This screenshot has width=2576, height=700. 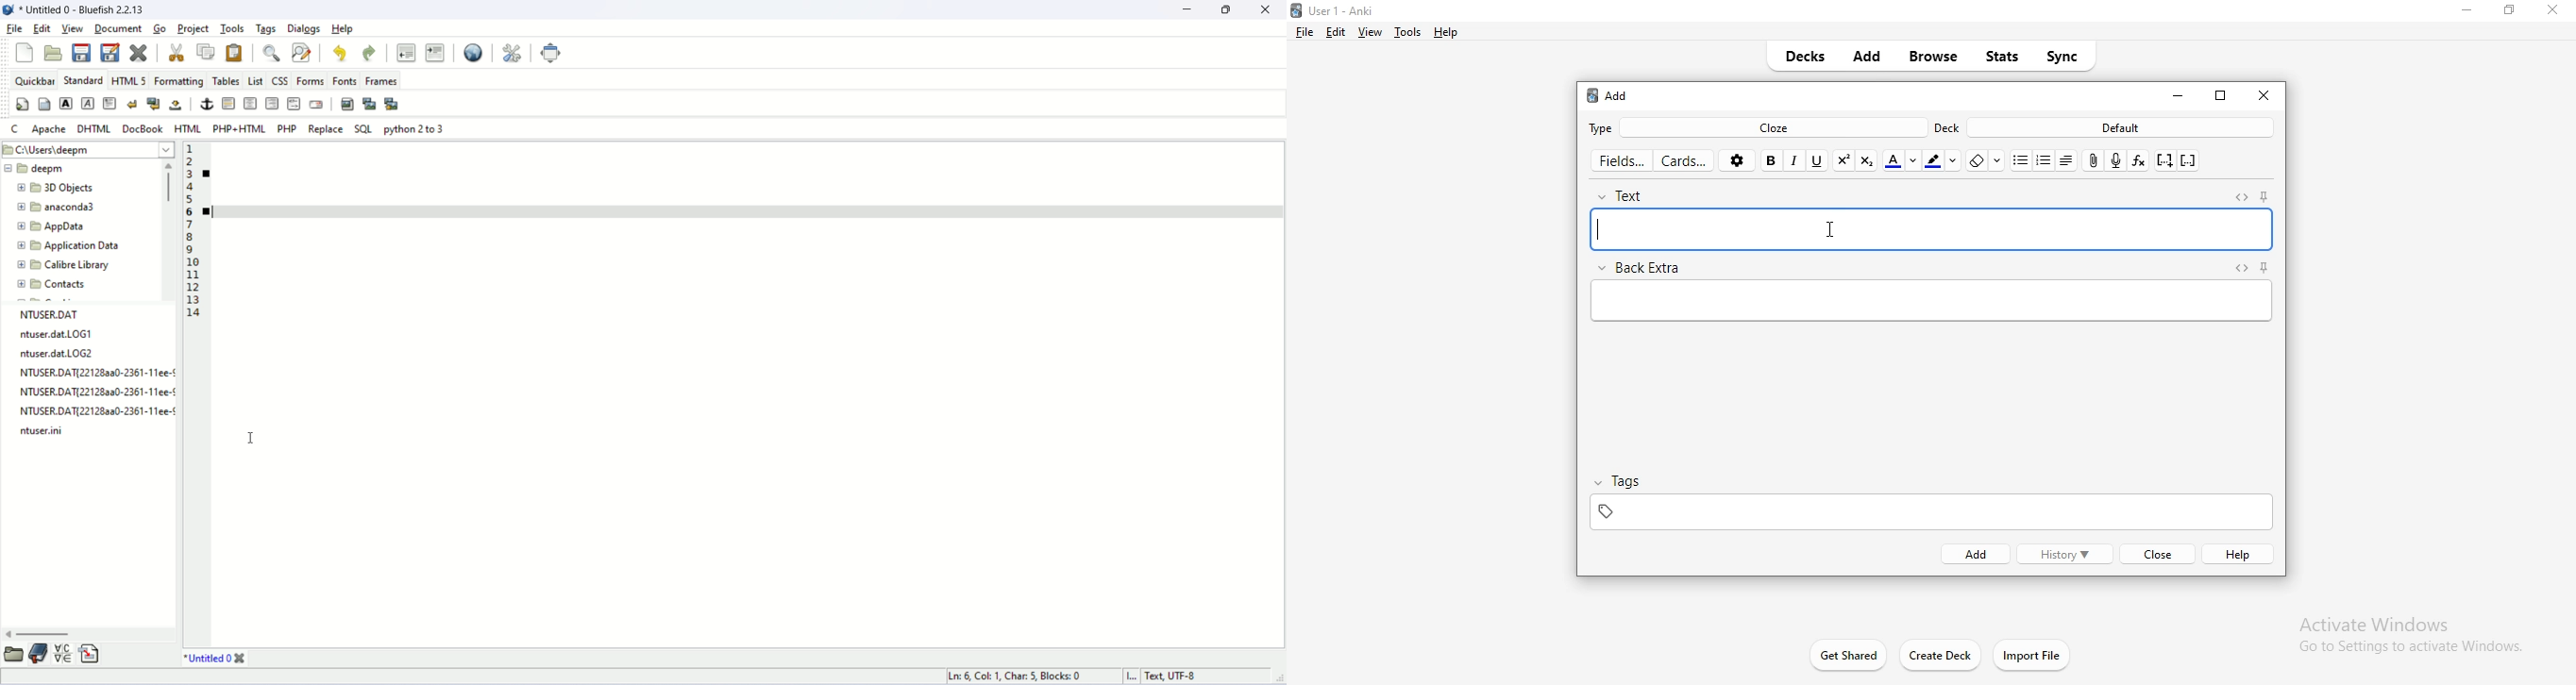 I want to click on indent, so click(x=437, y=54).